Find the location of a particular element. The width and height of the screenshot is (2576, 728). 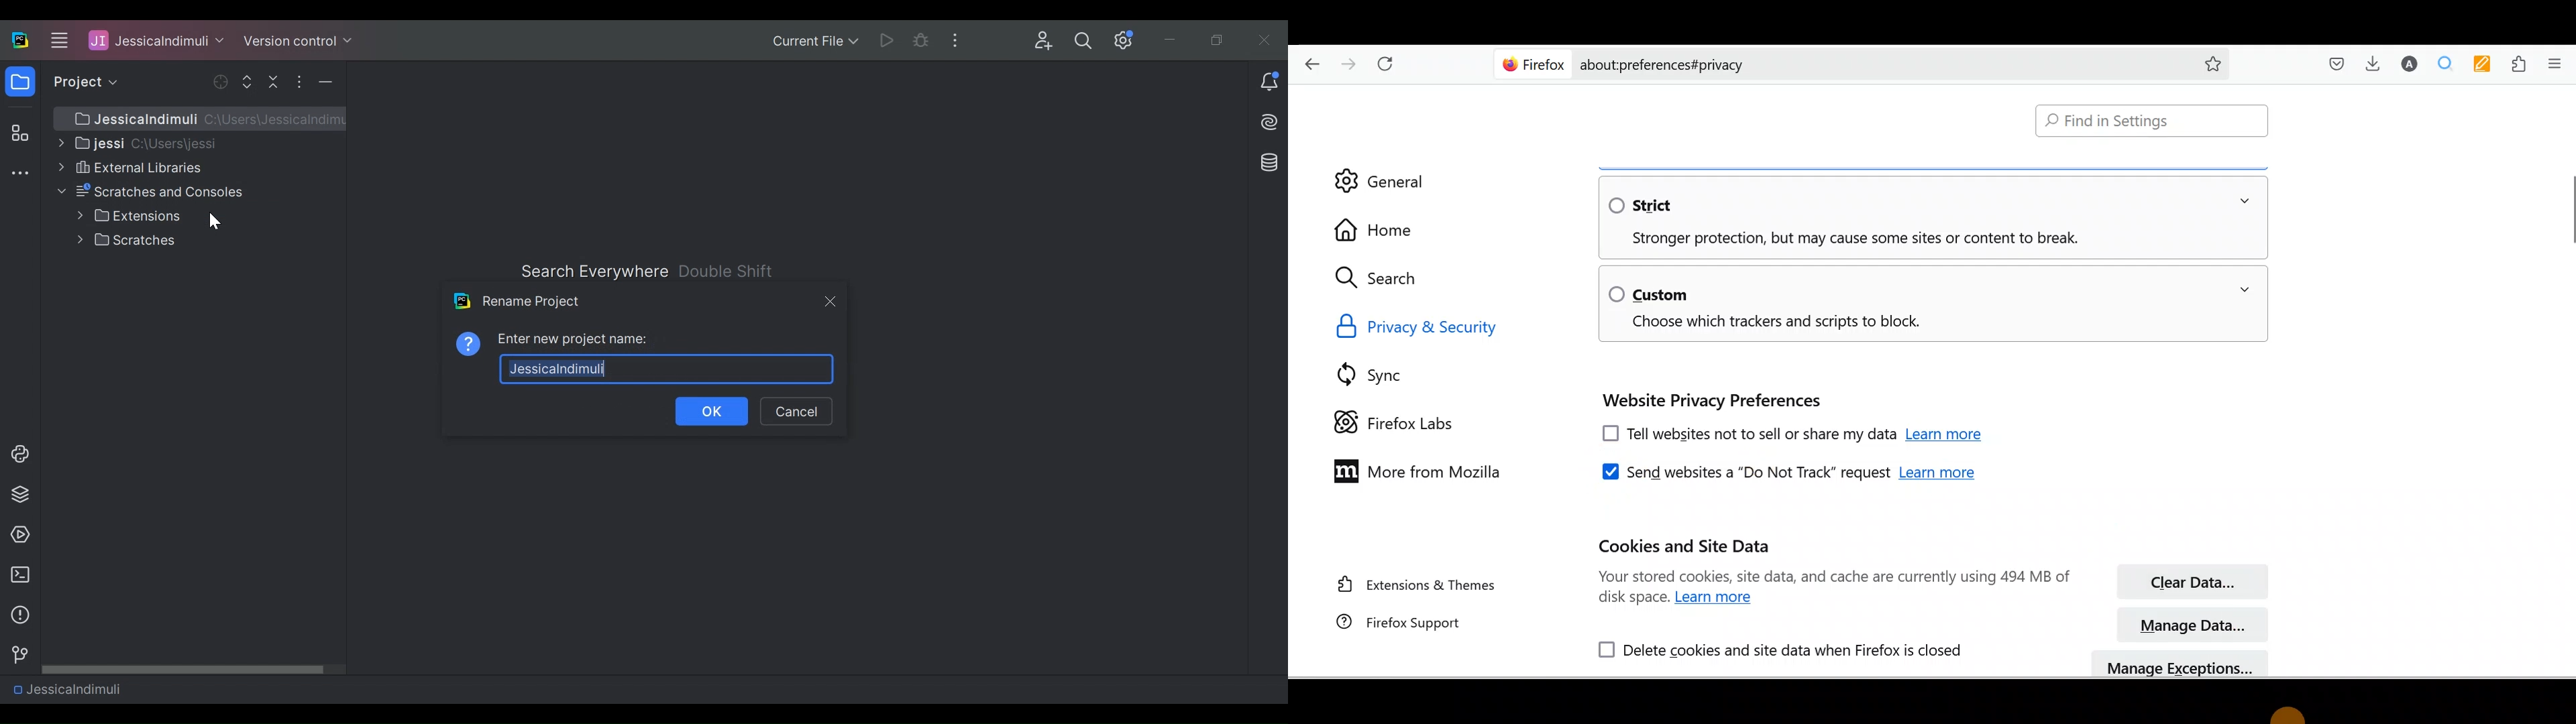

JessicaIndumuli is located at coordinates (205, 119).